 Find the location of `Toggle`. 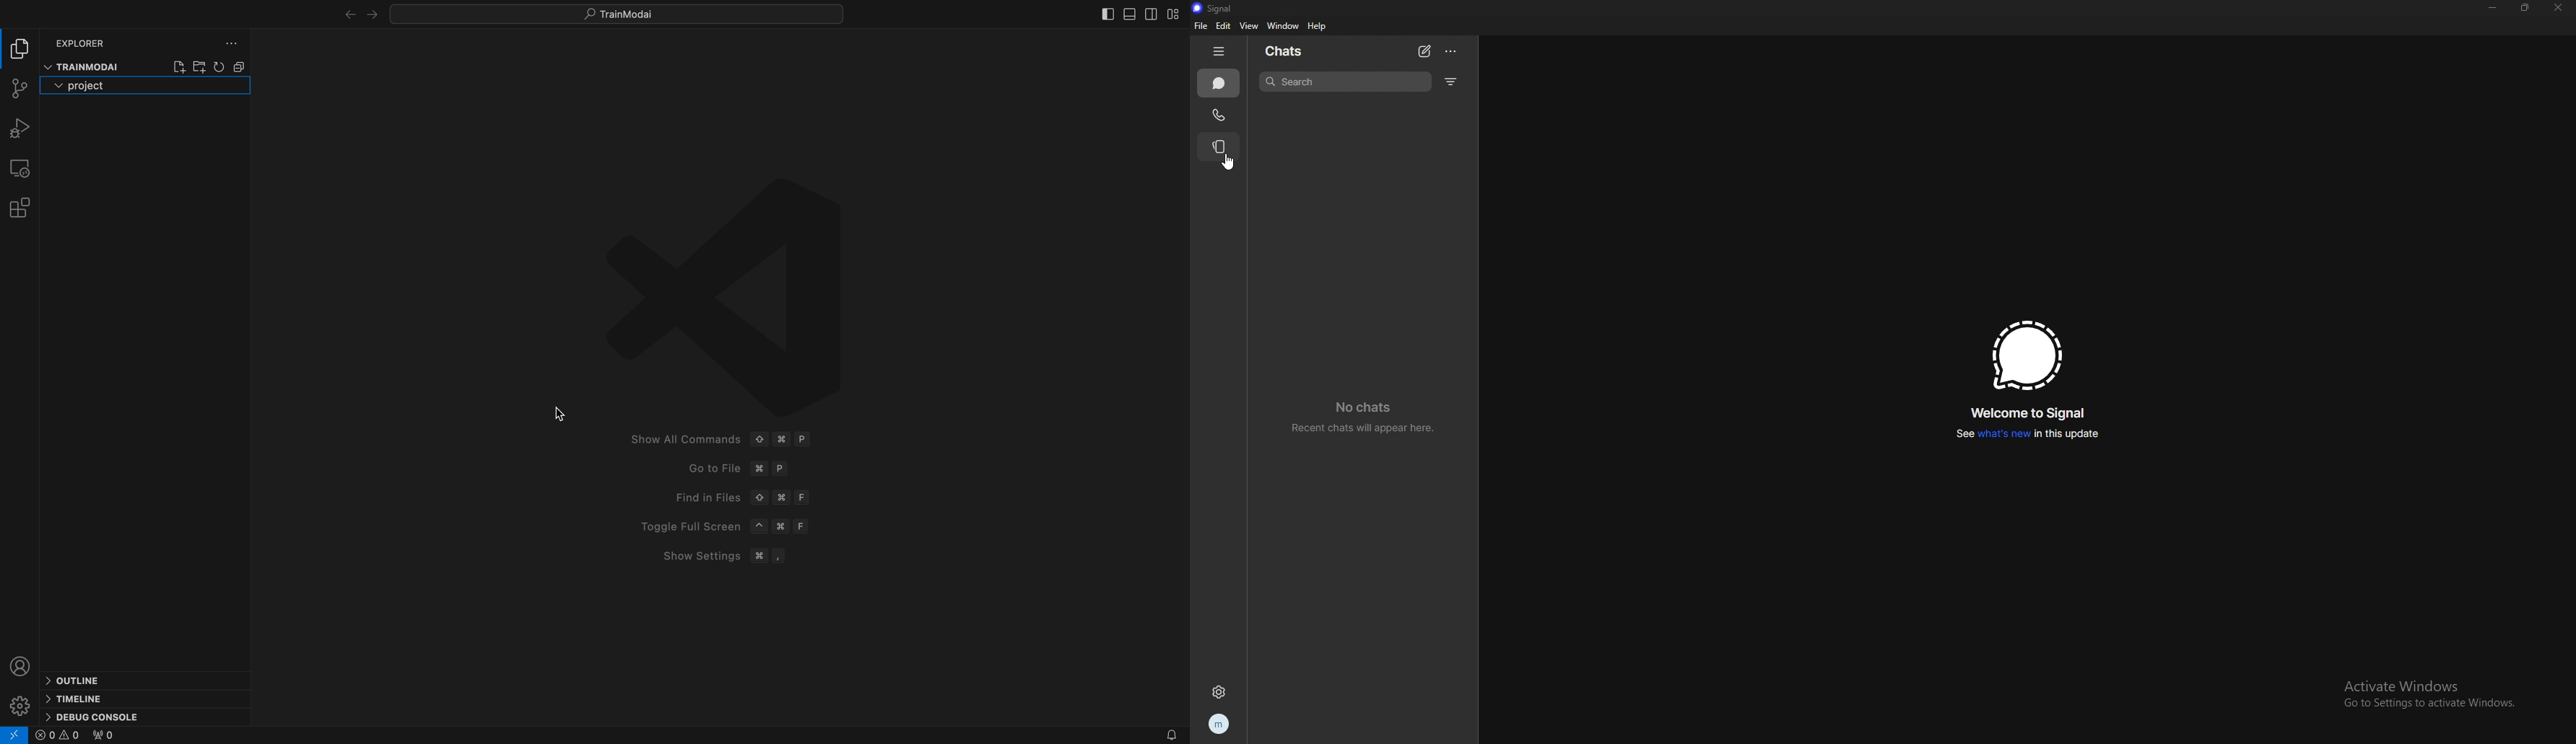

Toggle is located at coordinates (727, 525).